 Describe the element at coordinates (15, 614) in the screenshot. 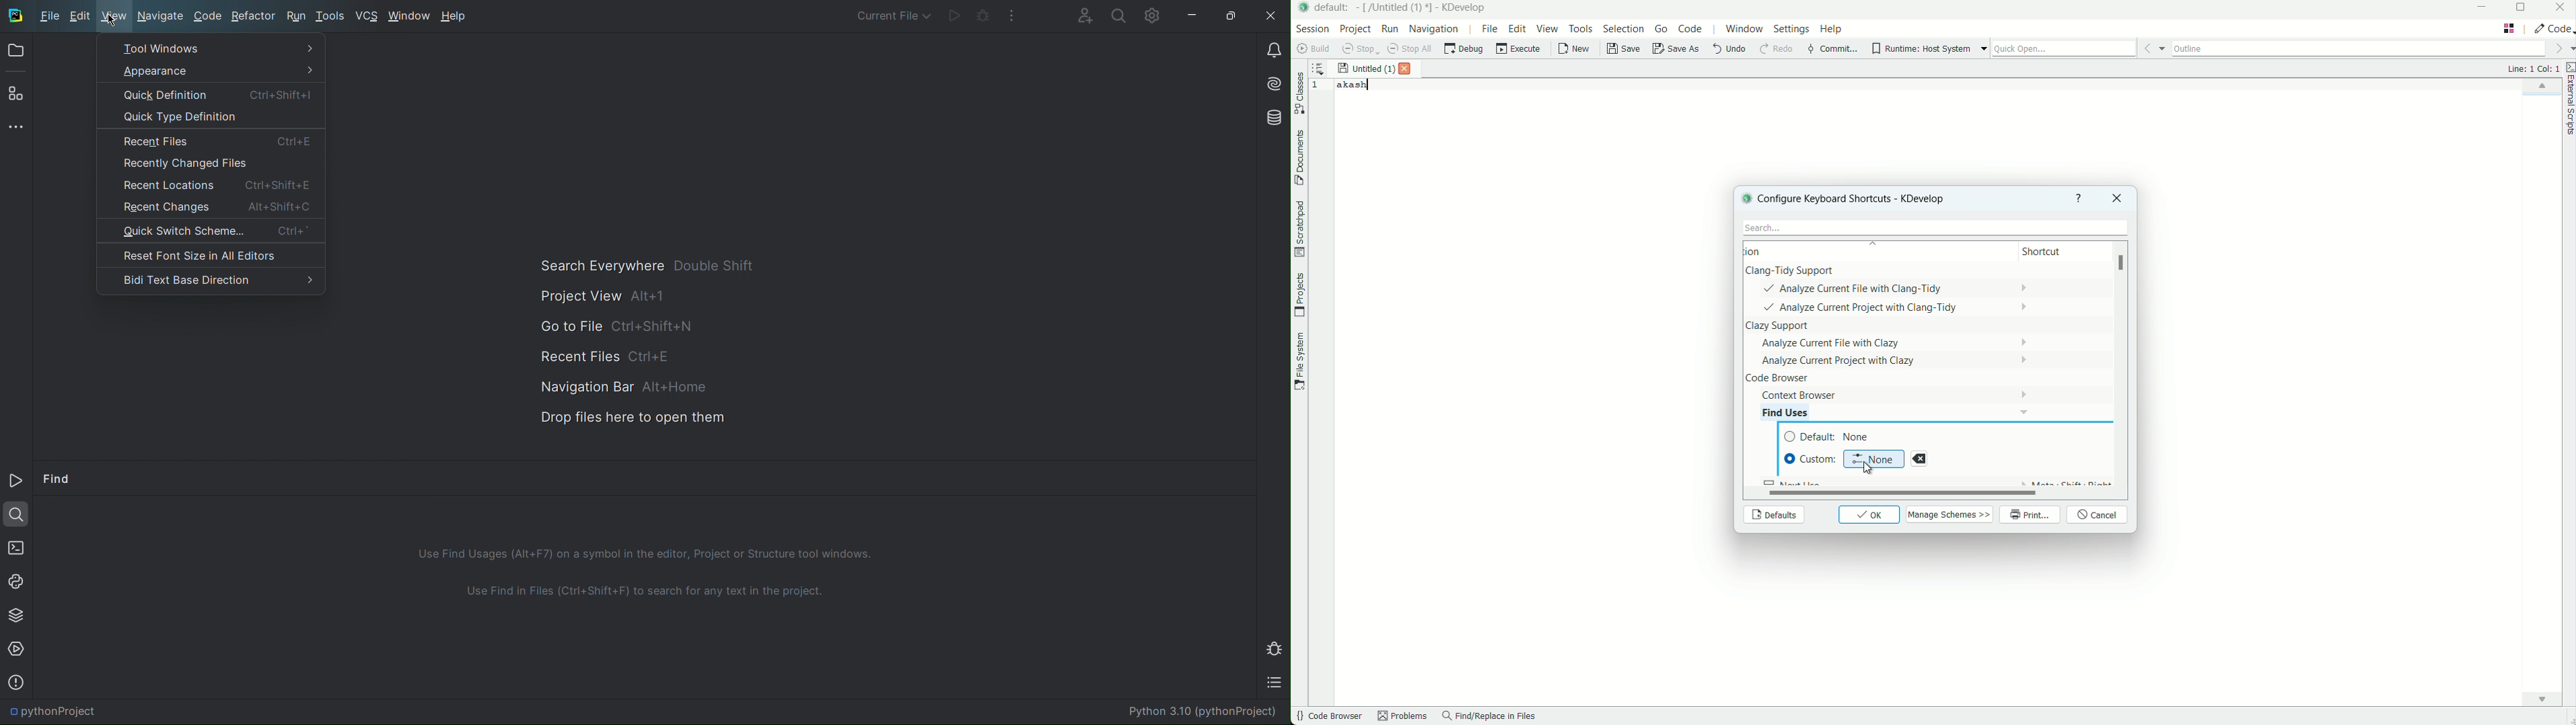

I see `Python Packages` at that location.